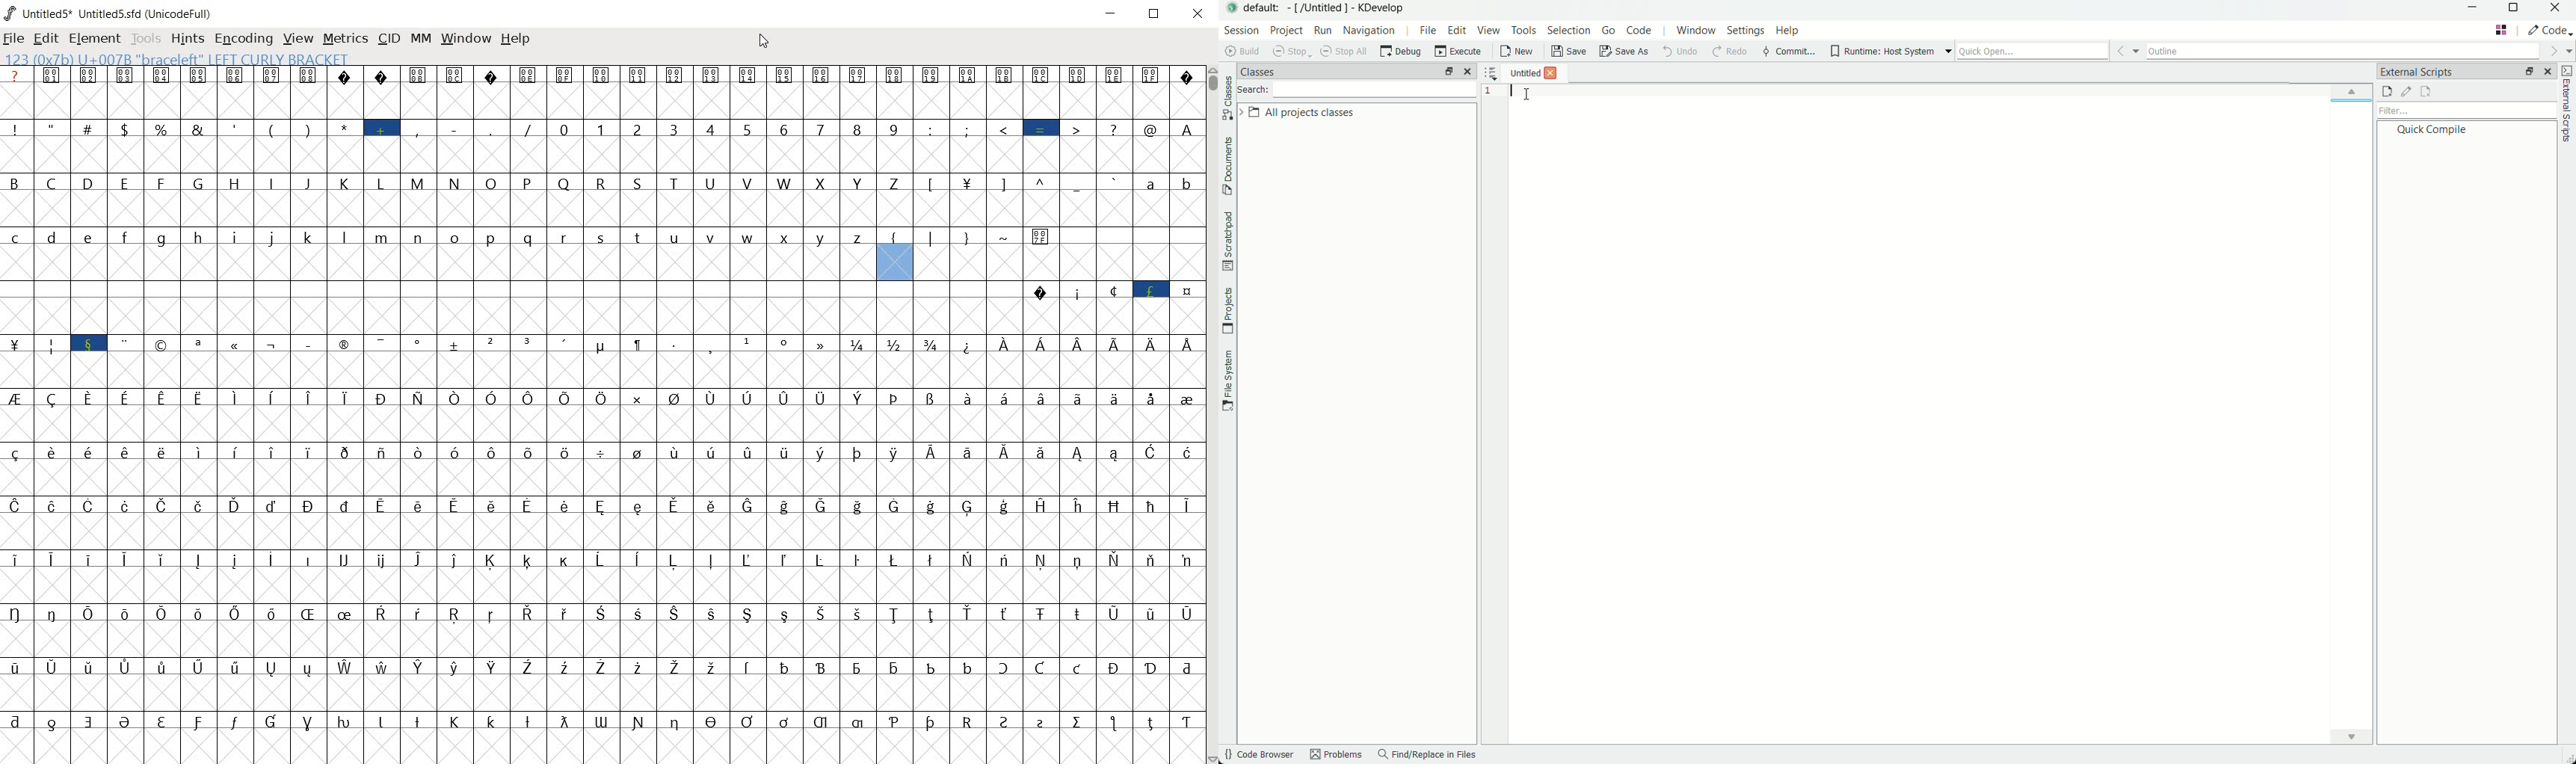  What do you see at coordinates (1788, 32) in the screenshot?
I see `help` at bounding box center [1788, 32].